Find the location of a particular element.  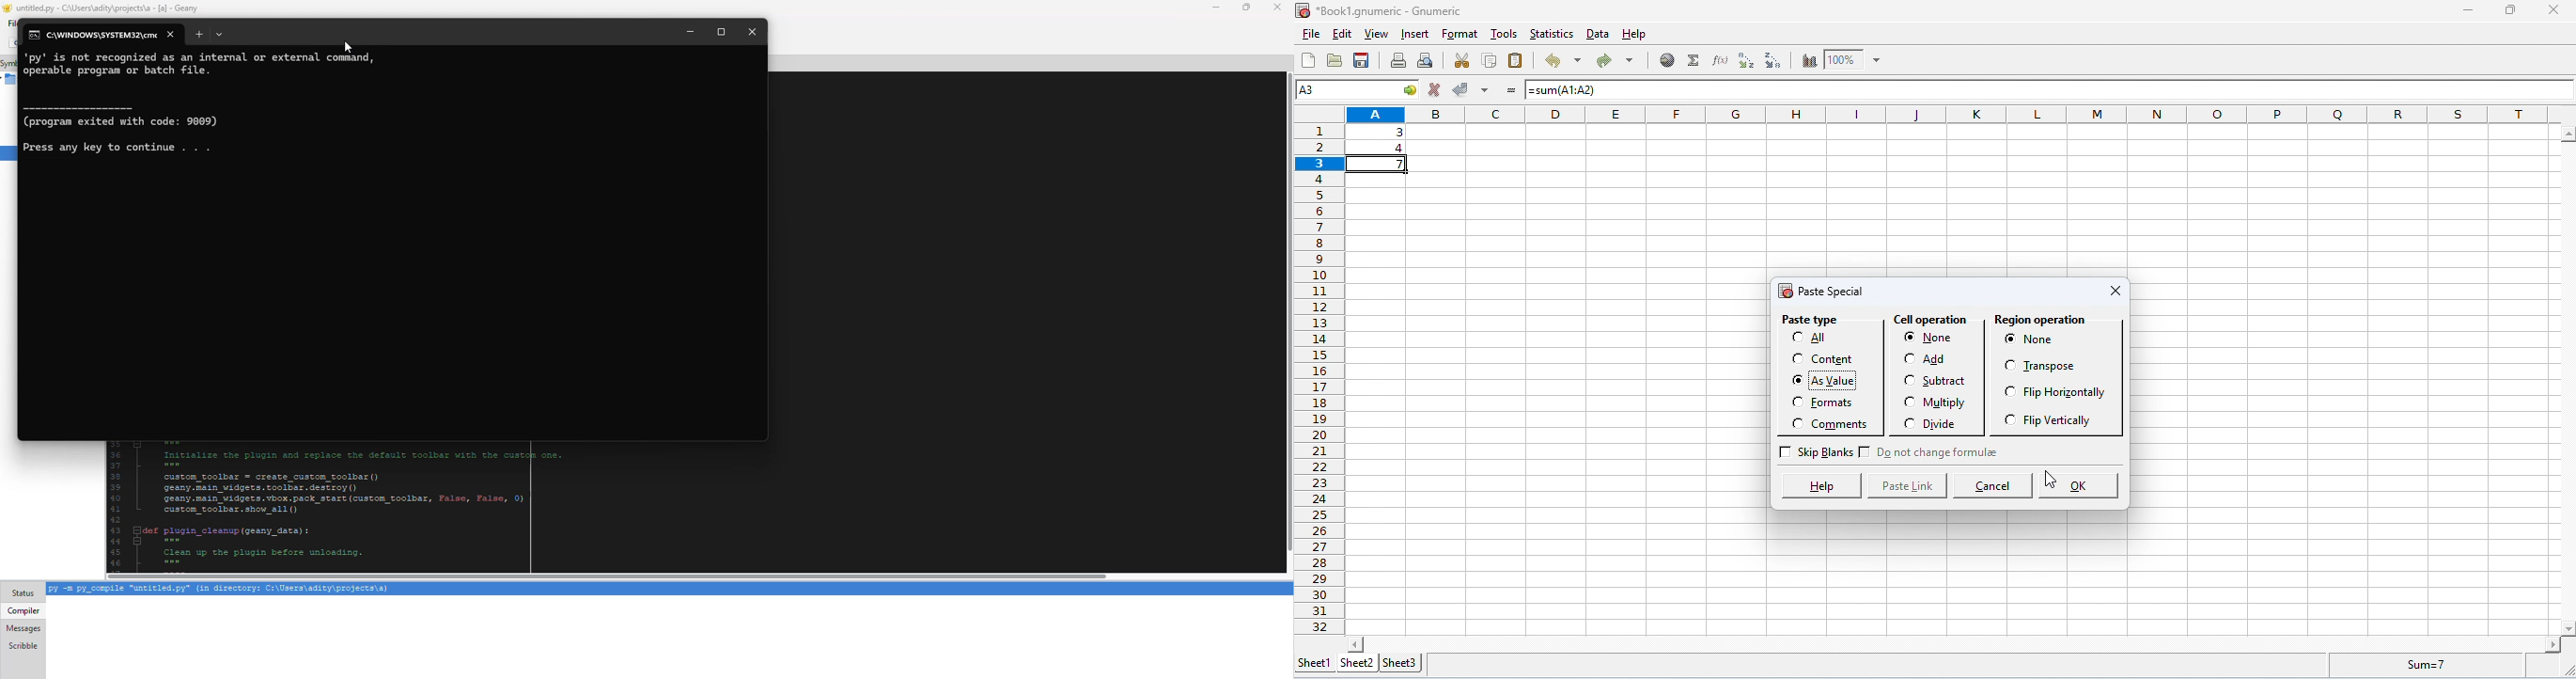

cursor movement is located at coordinates (2052, 478).